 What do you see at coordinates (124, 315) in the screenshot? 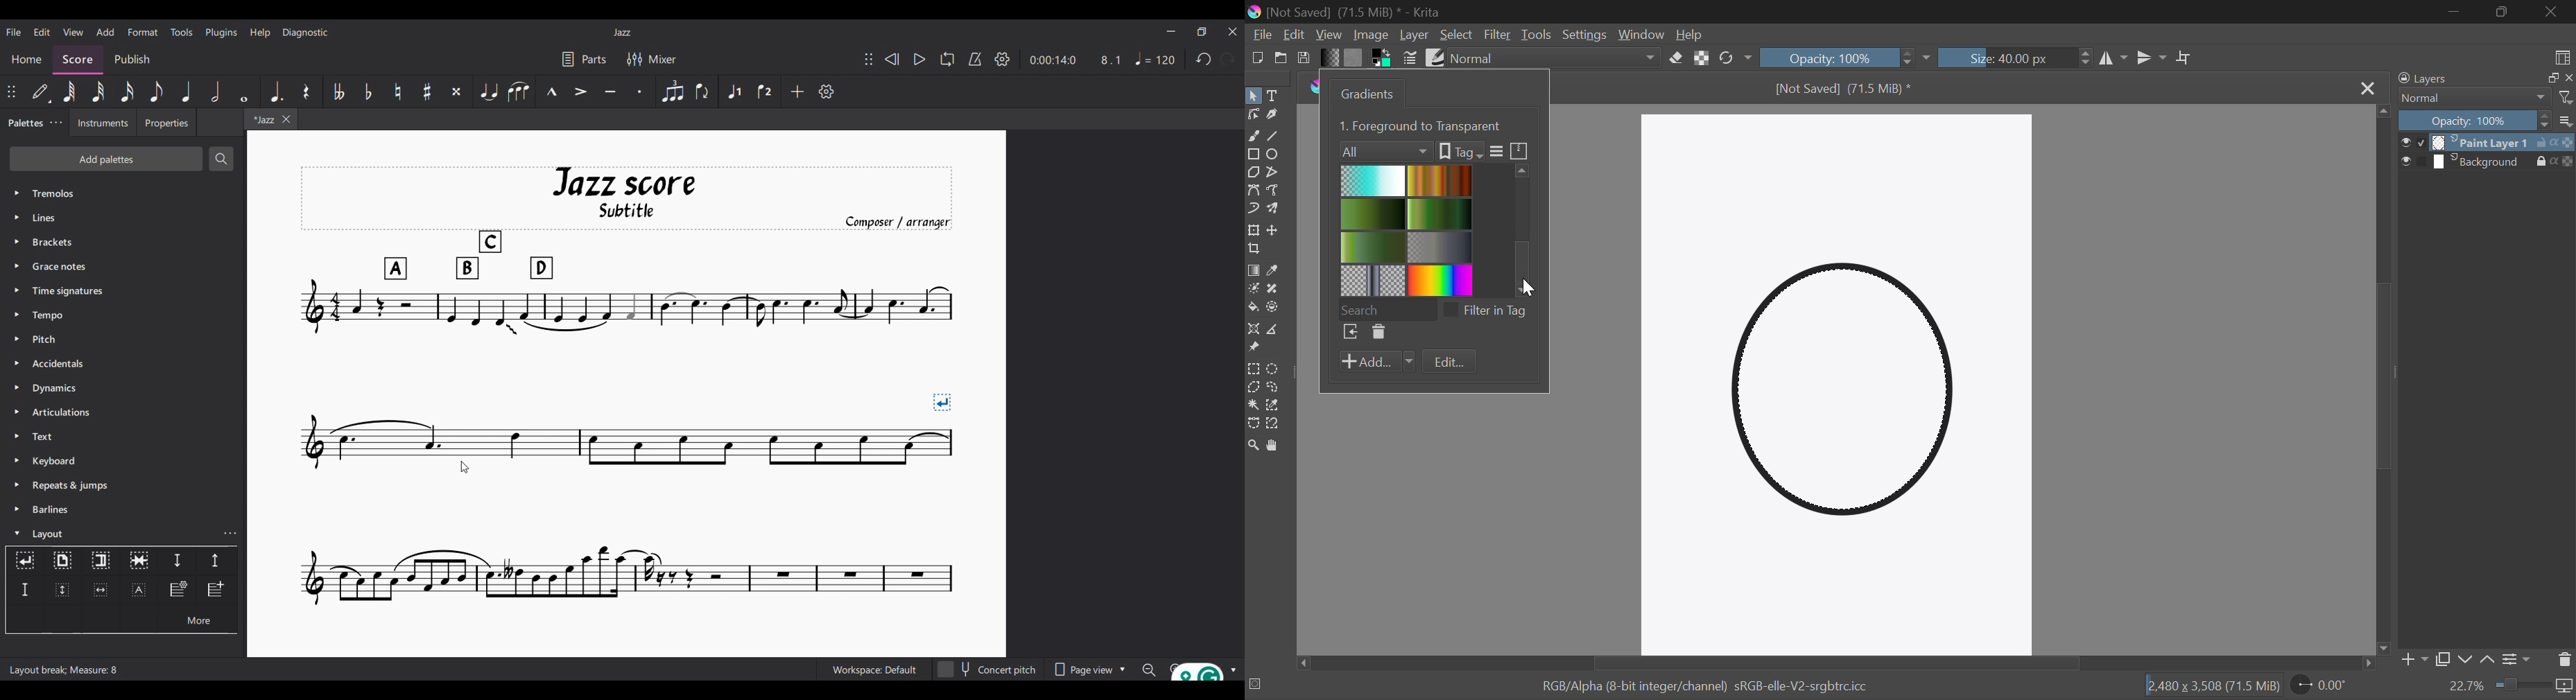
I see `Tempo` at bounding box center [124, 315].